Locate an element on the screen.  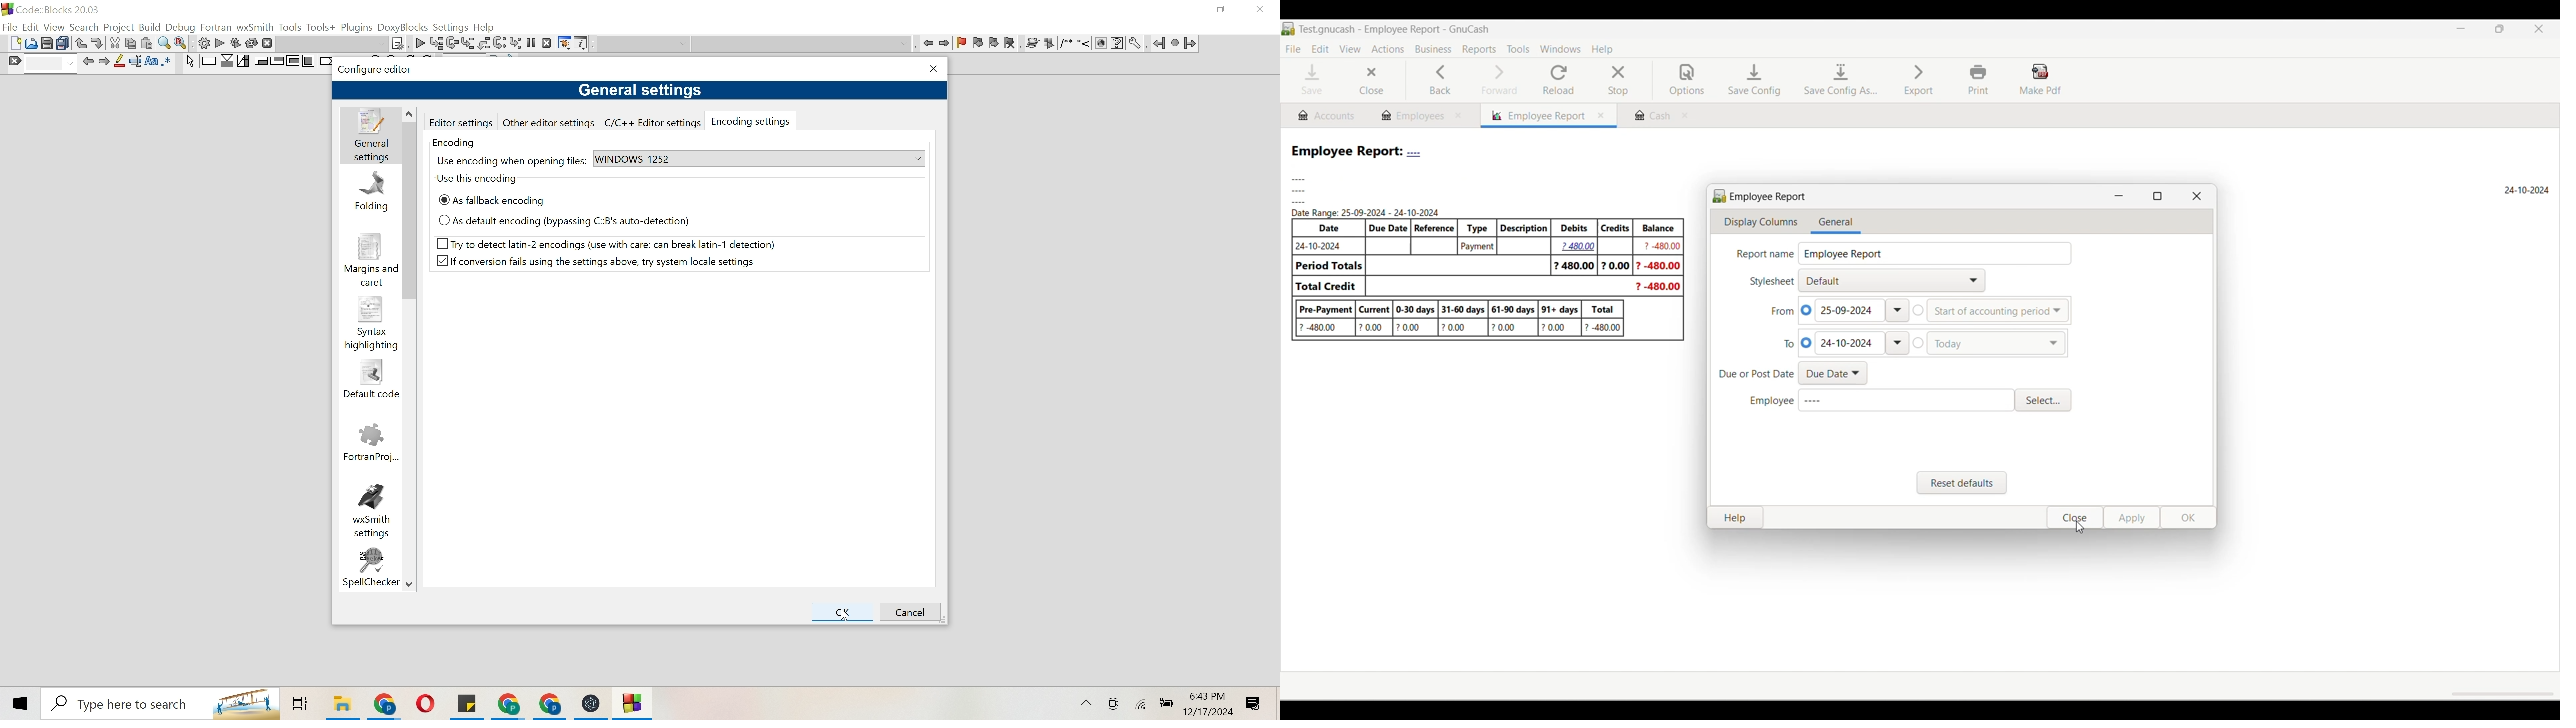
Cursor is located at coordinates (731, 367).